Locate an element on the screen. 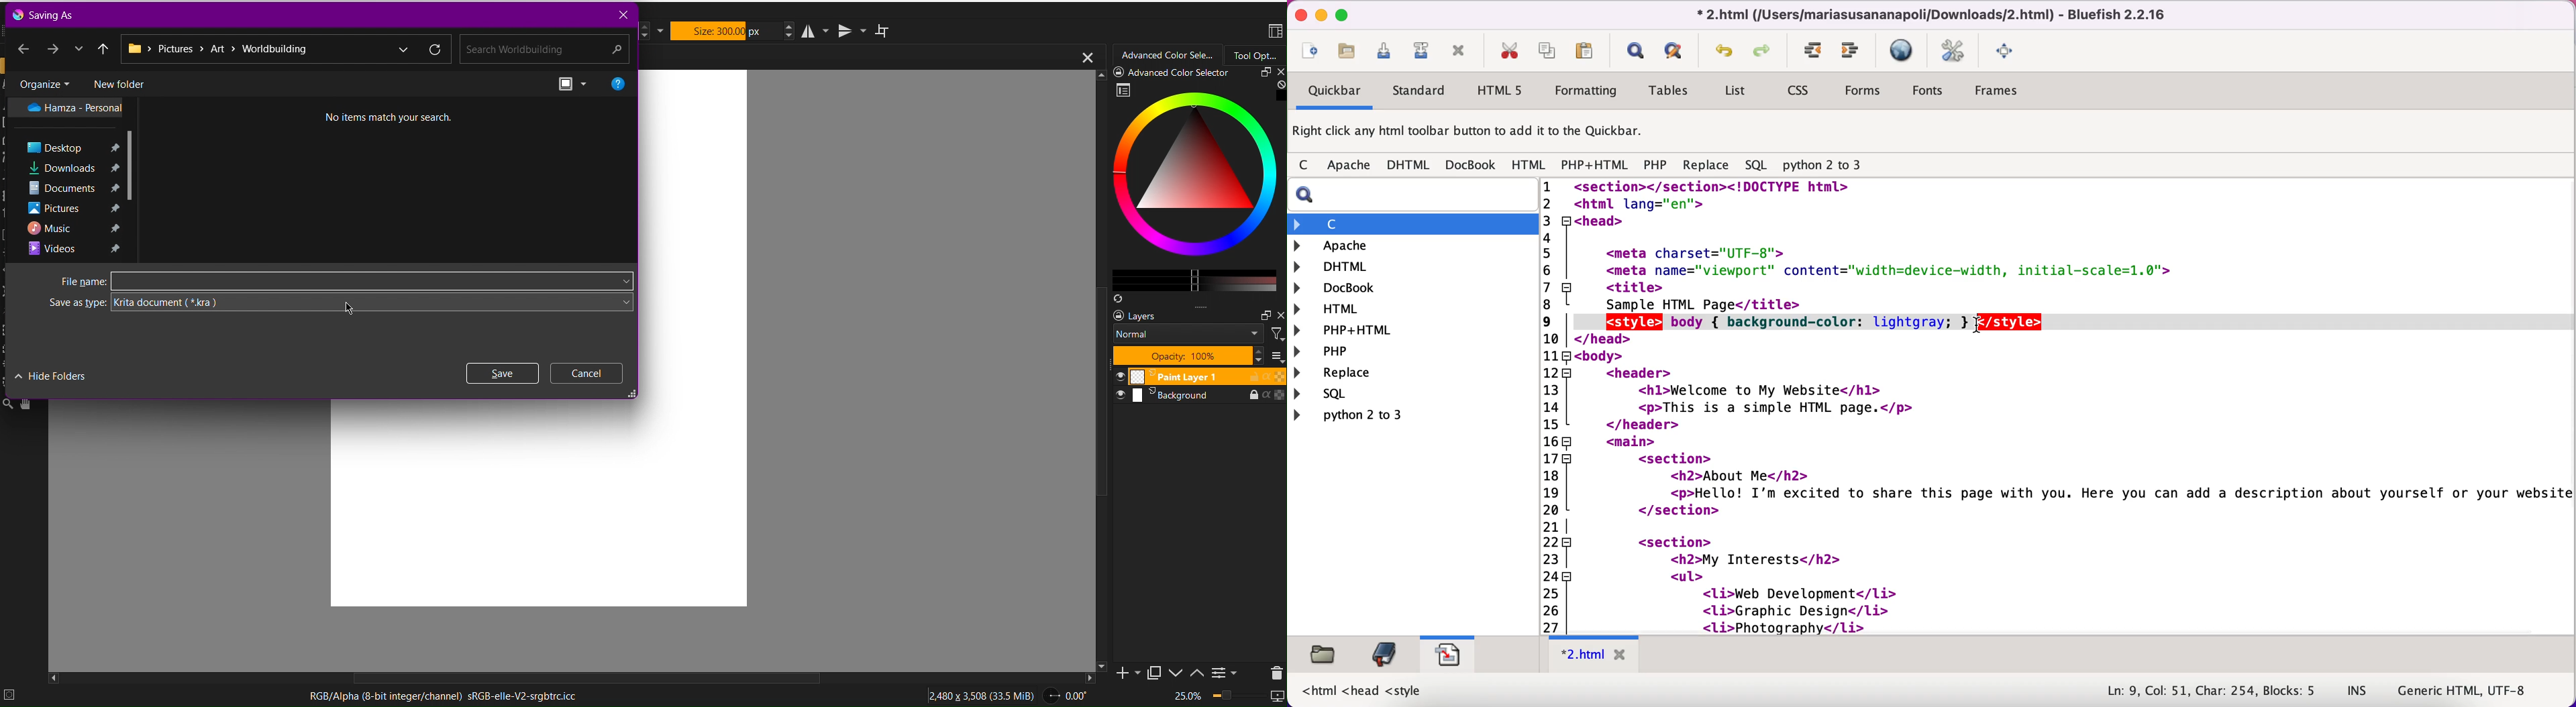 This screenshot has width=2576, height=728. apache is located at coordinates (1387, 246).